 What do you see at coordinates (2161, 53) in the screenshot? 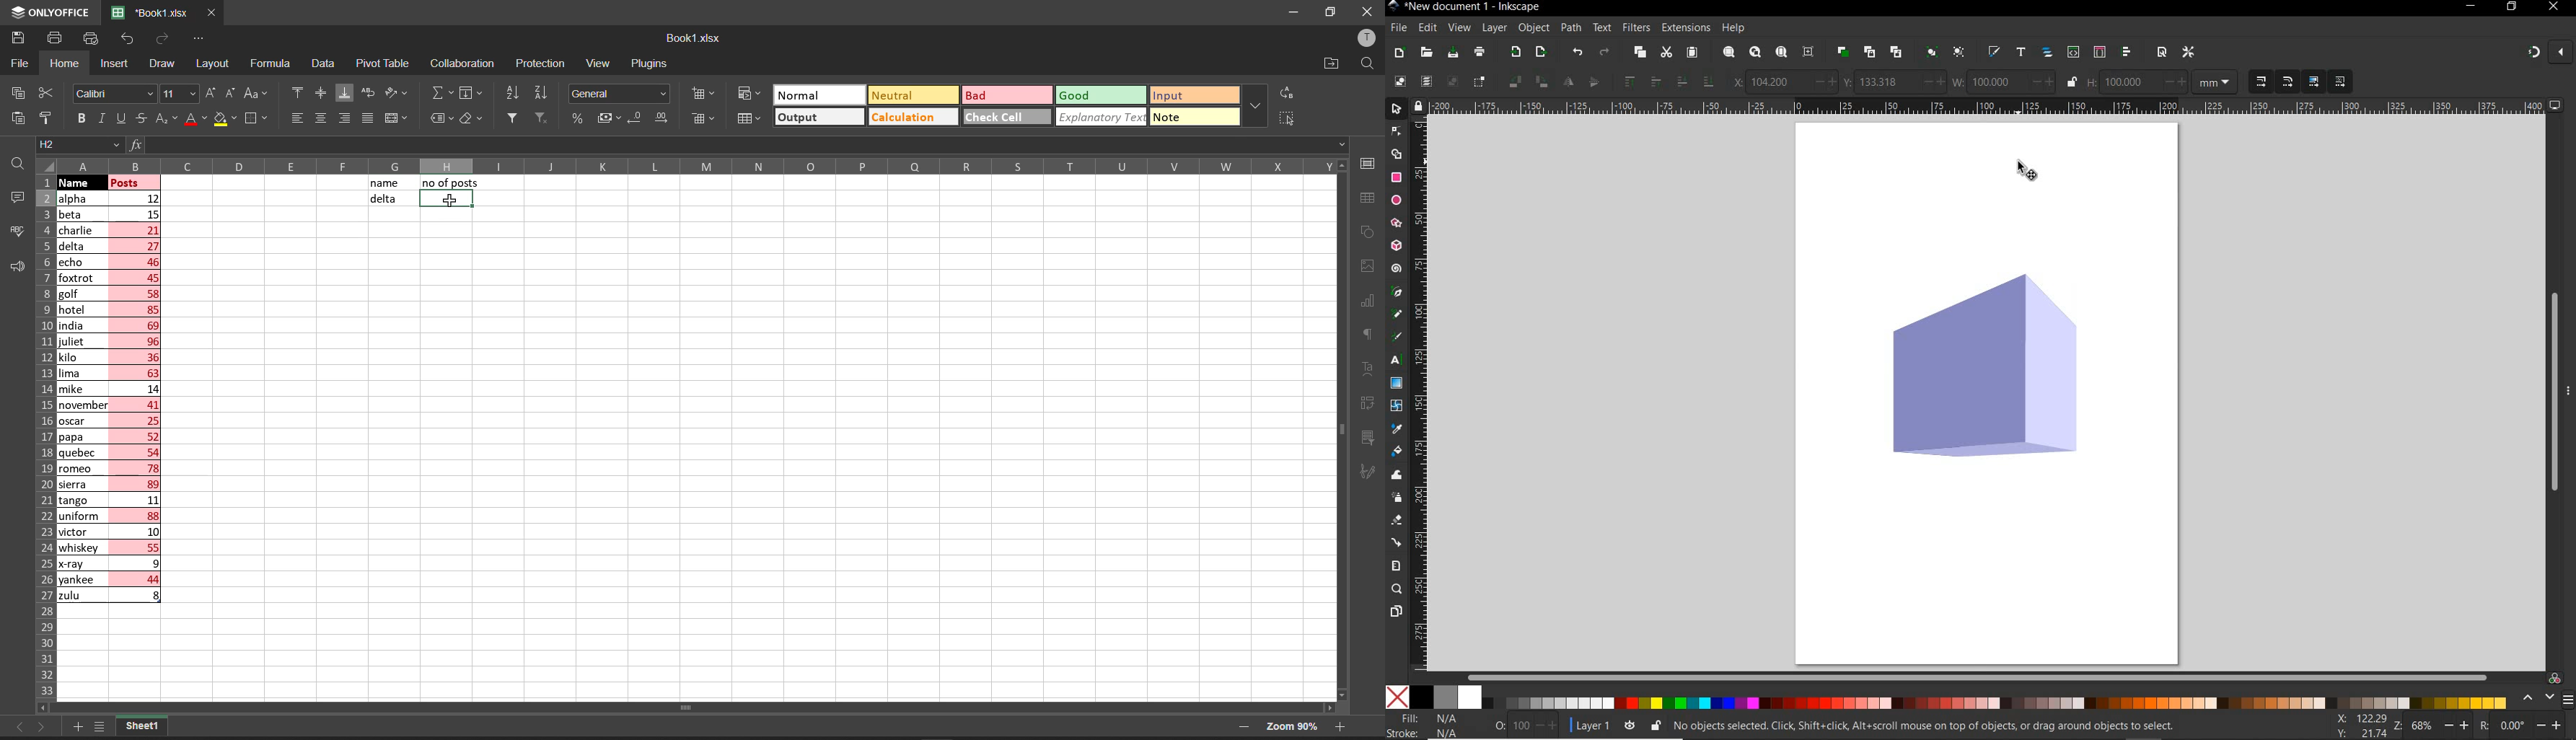
I see `open document properties` at bounding box center [2161, 53].